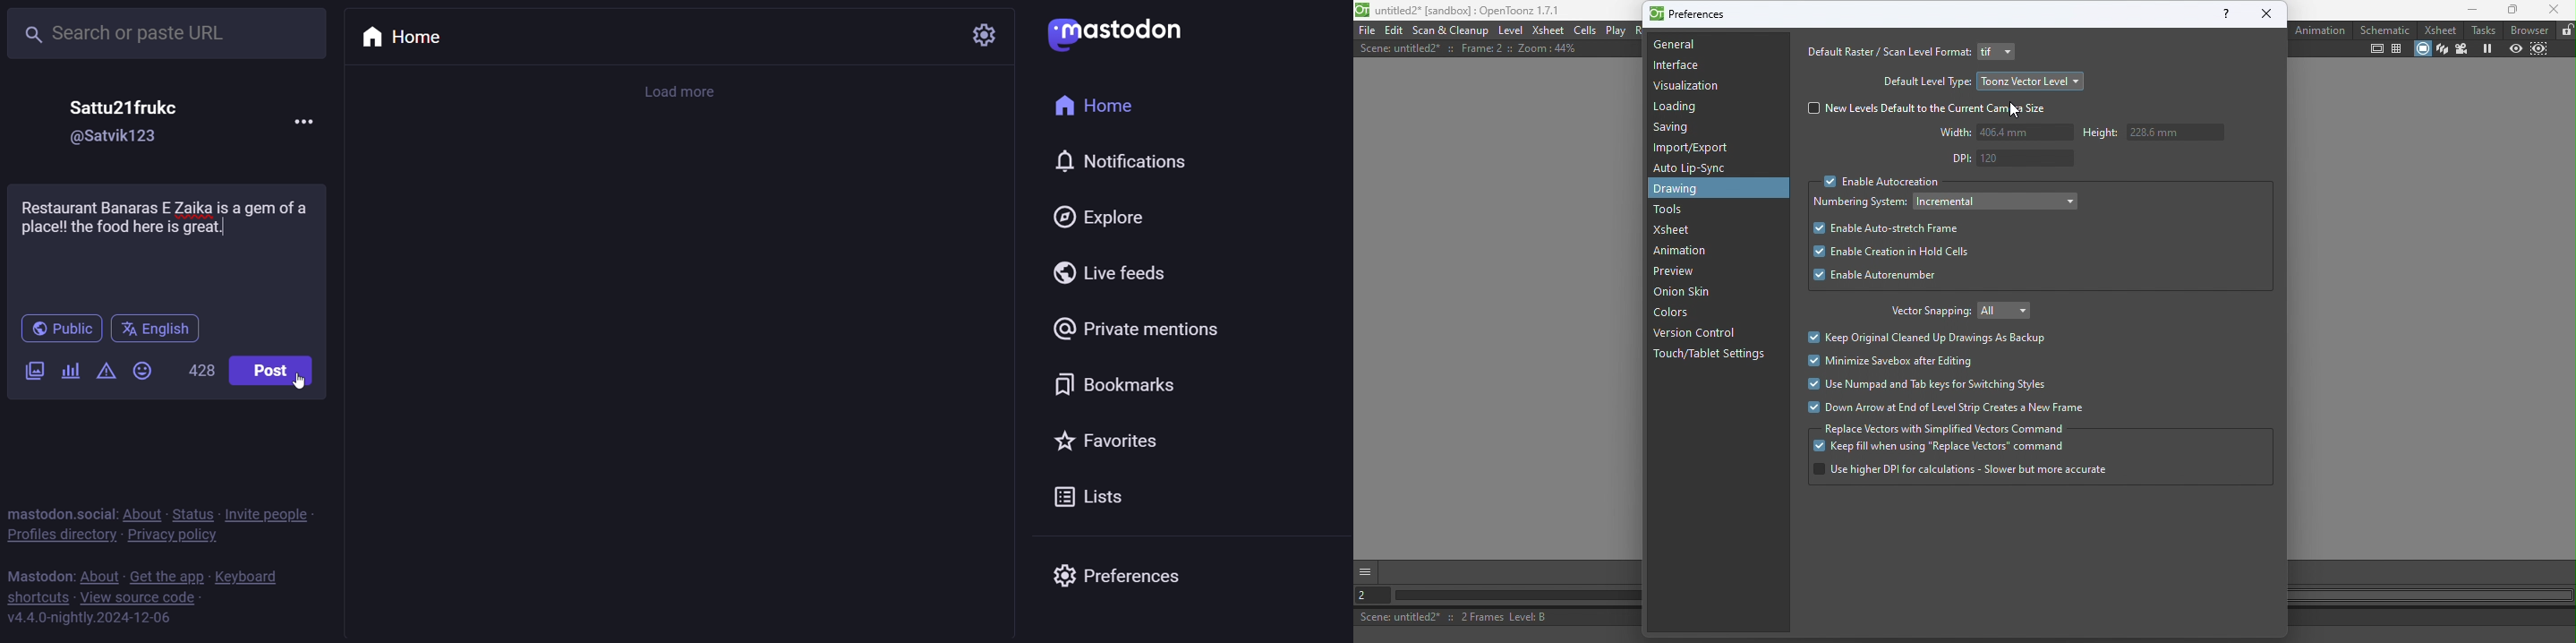 This screenshot has width=2576, height=644. What do you see at coordinates (2554, 10) in the screenshot?
I see `Close` at bounding box center [2554, 10].